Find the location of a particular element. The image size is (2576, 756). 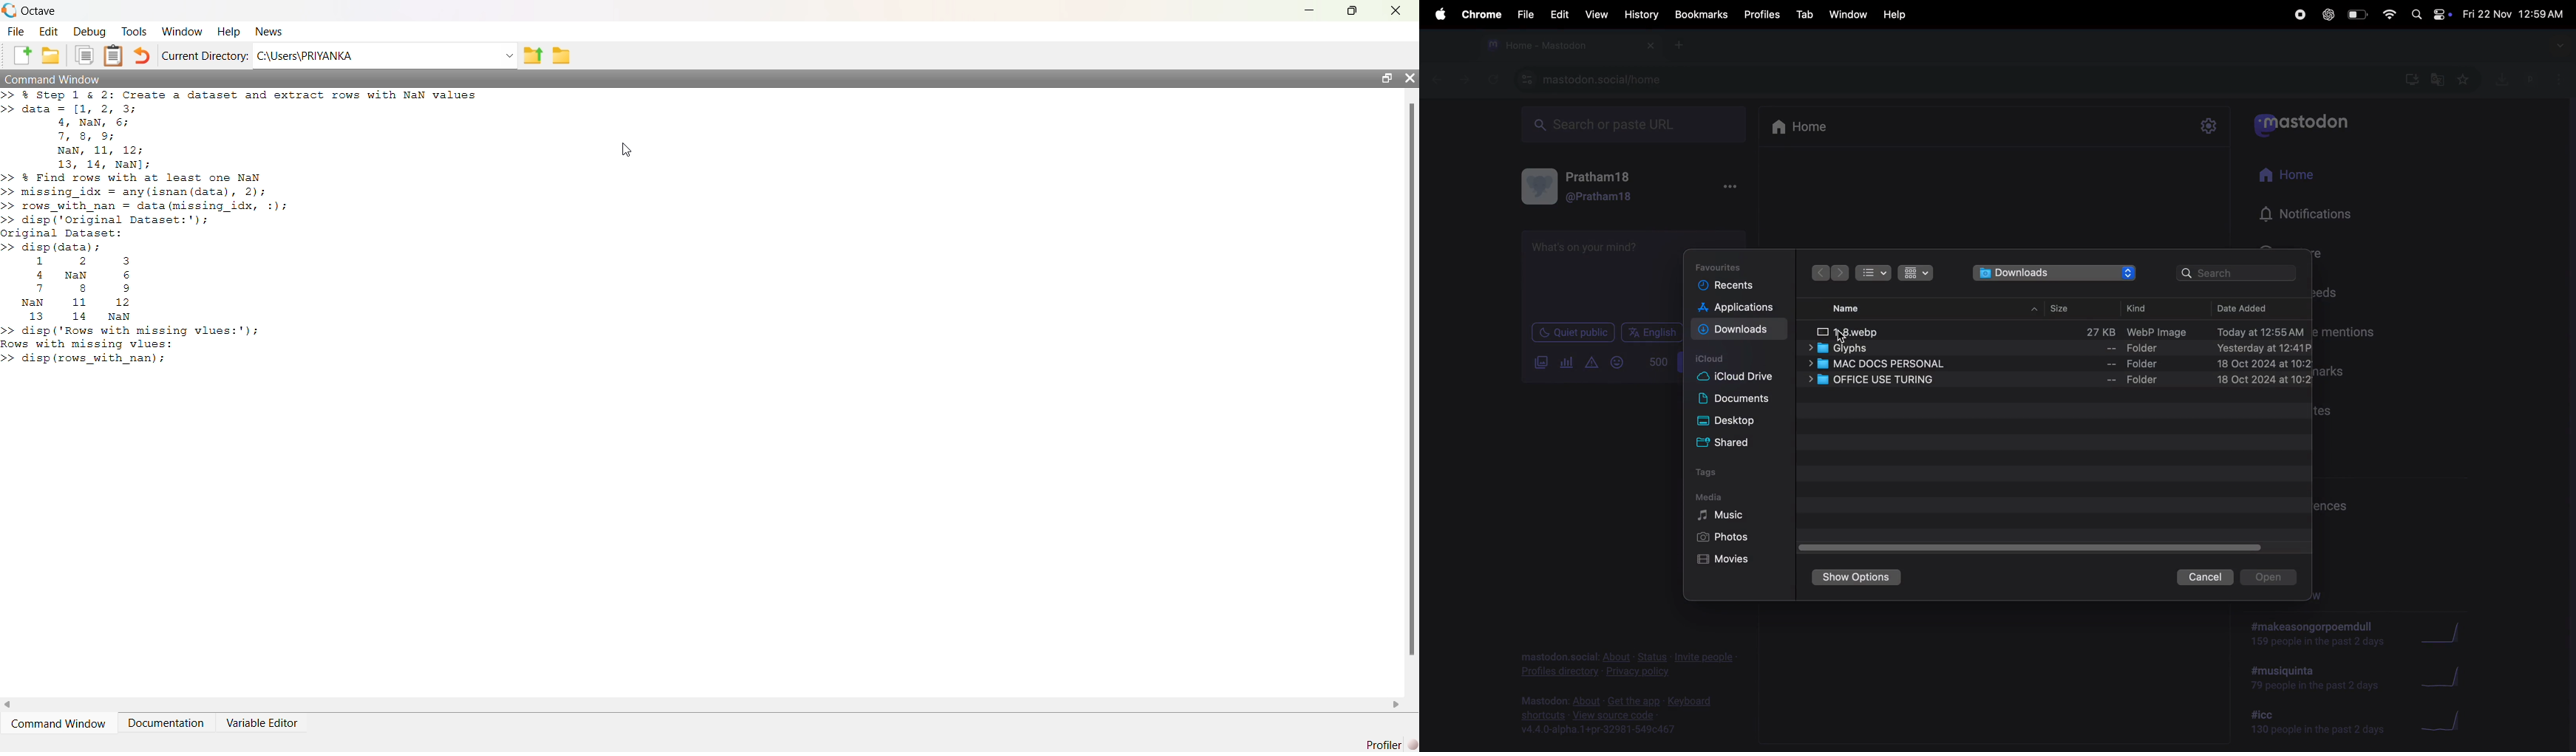

searchtabs is located at coordinates (2557, 48).